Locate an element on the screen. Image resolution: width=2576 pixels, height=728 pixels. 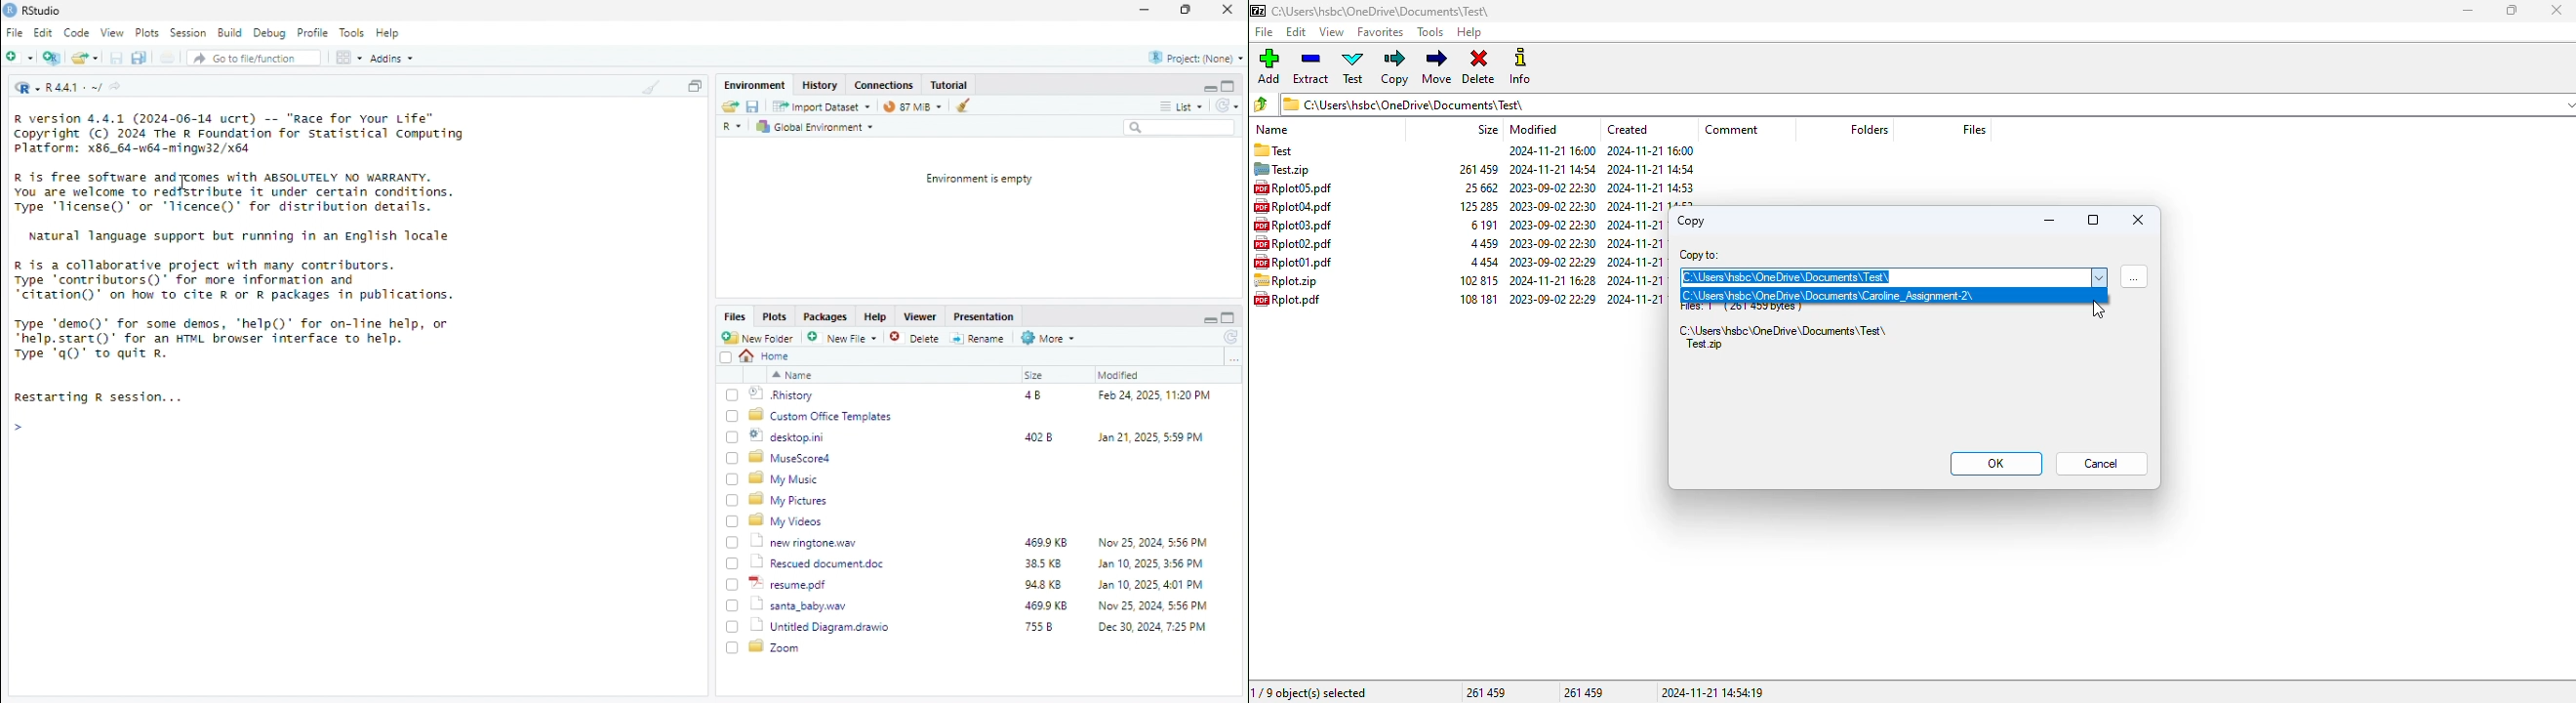
Checkbox is located at coordinates (733, 521).